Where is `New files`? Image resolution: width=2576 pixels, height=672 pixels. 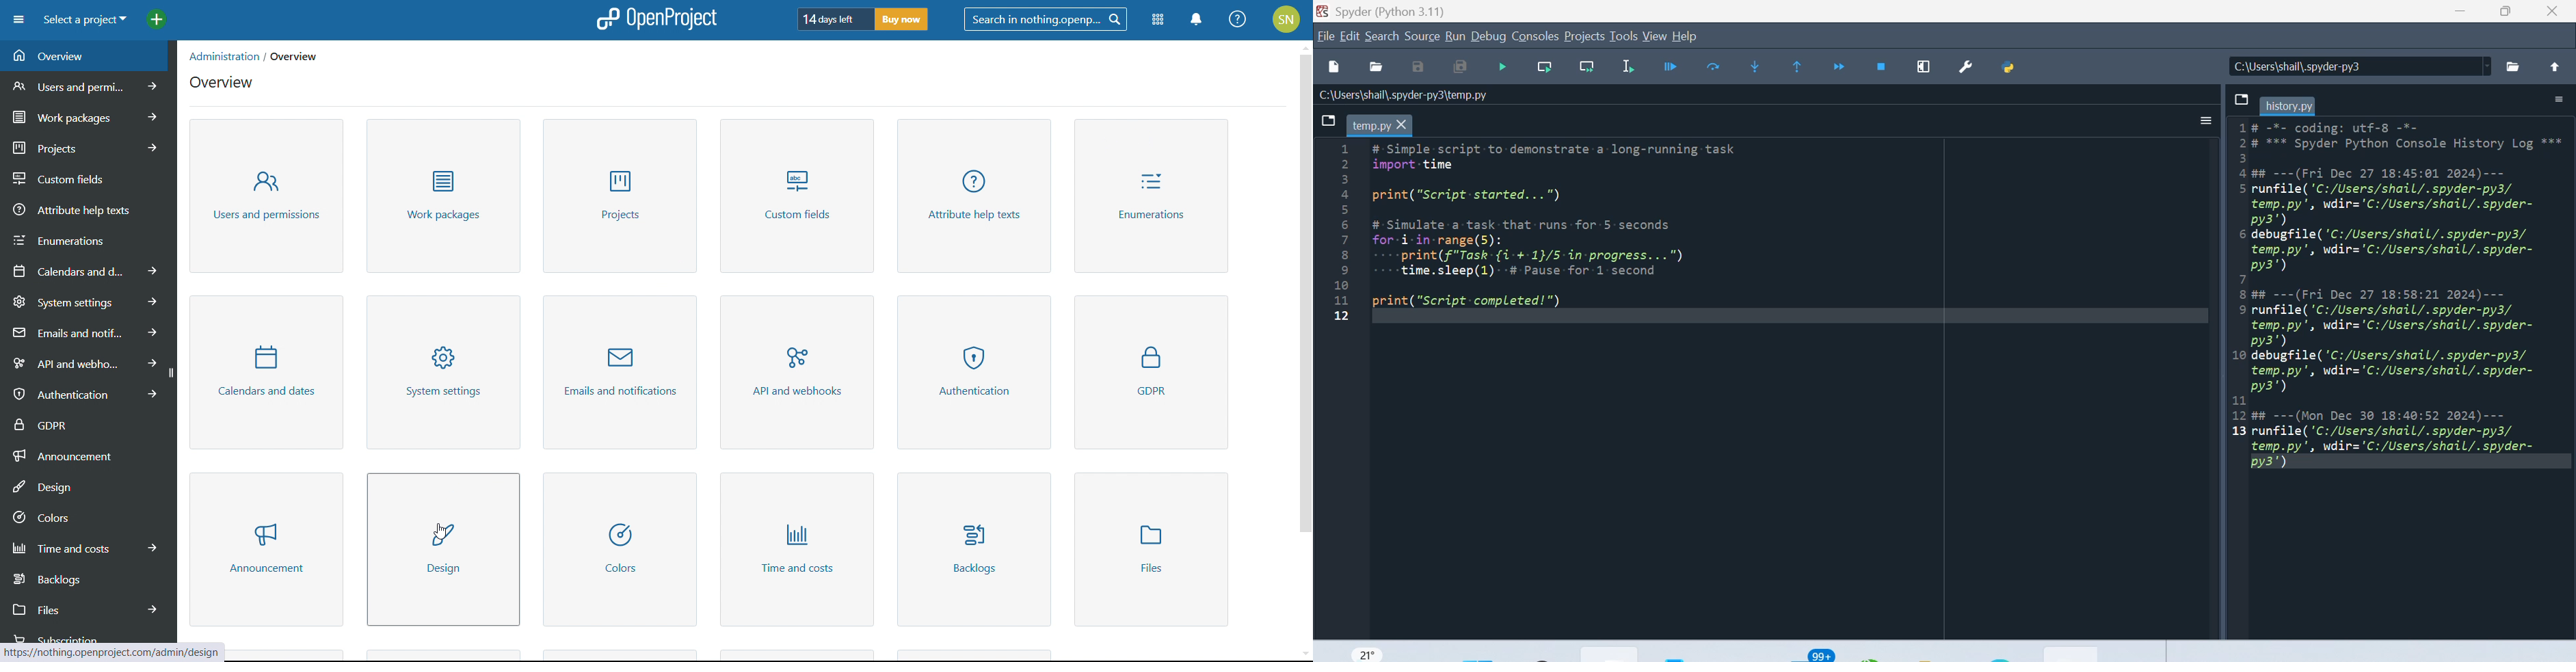 New files is located at coordinates (1333, 68).